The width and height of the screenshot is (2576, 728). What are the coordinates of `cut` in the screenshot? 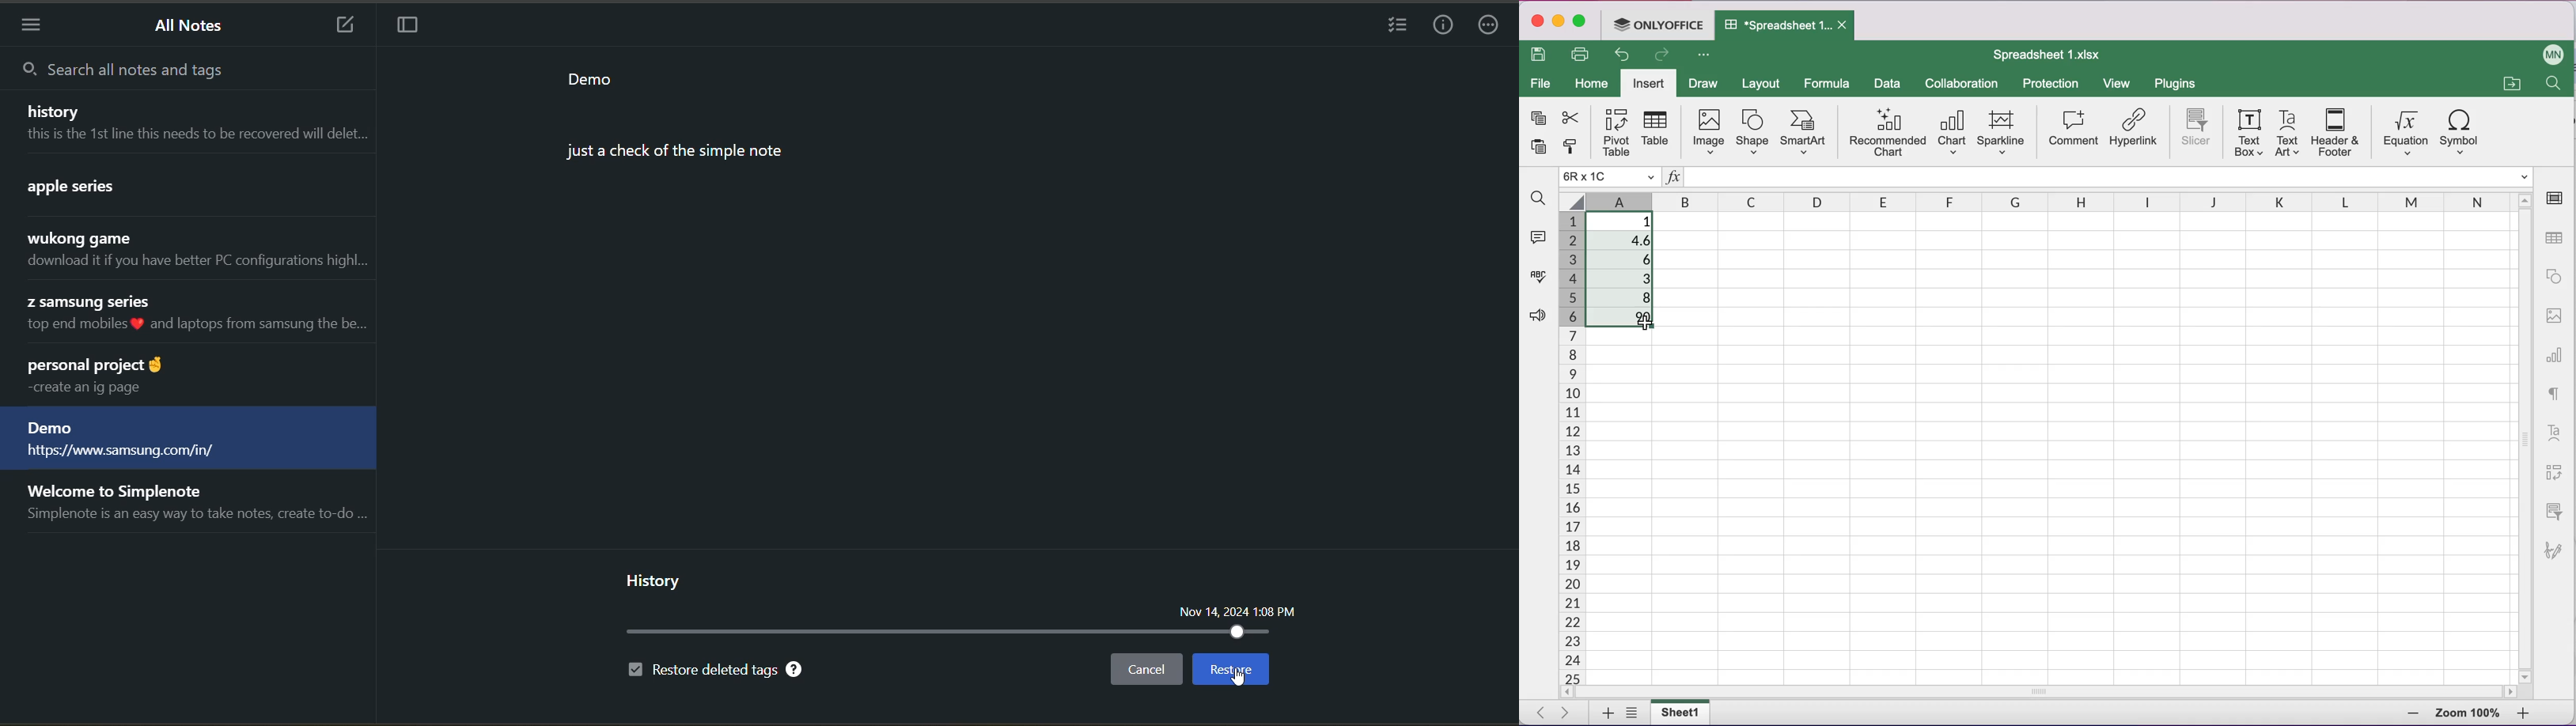 It's located at (1569, 118).